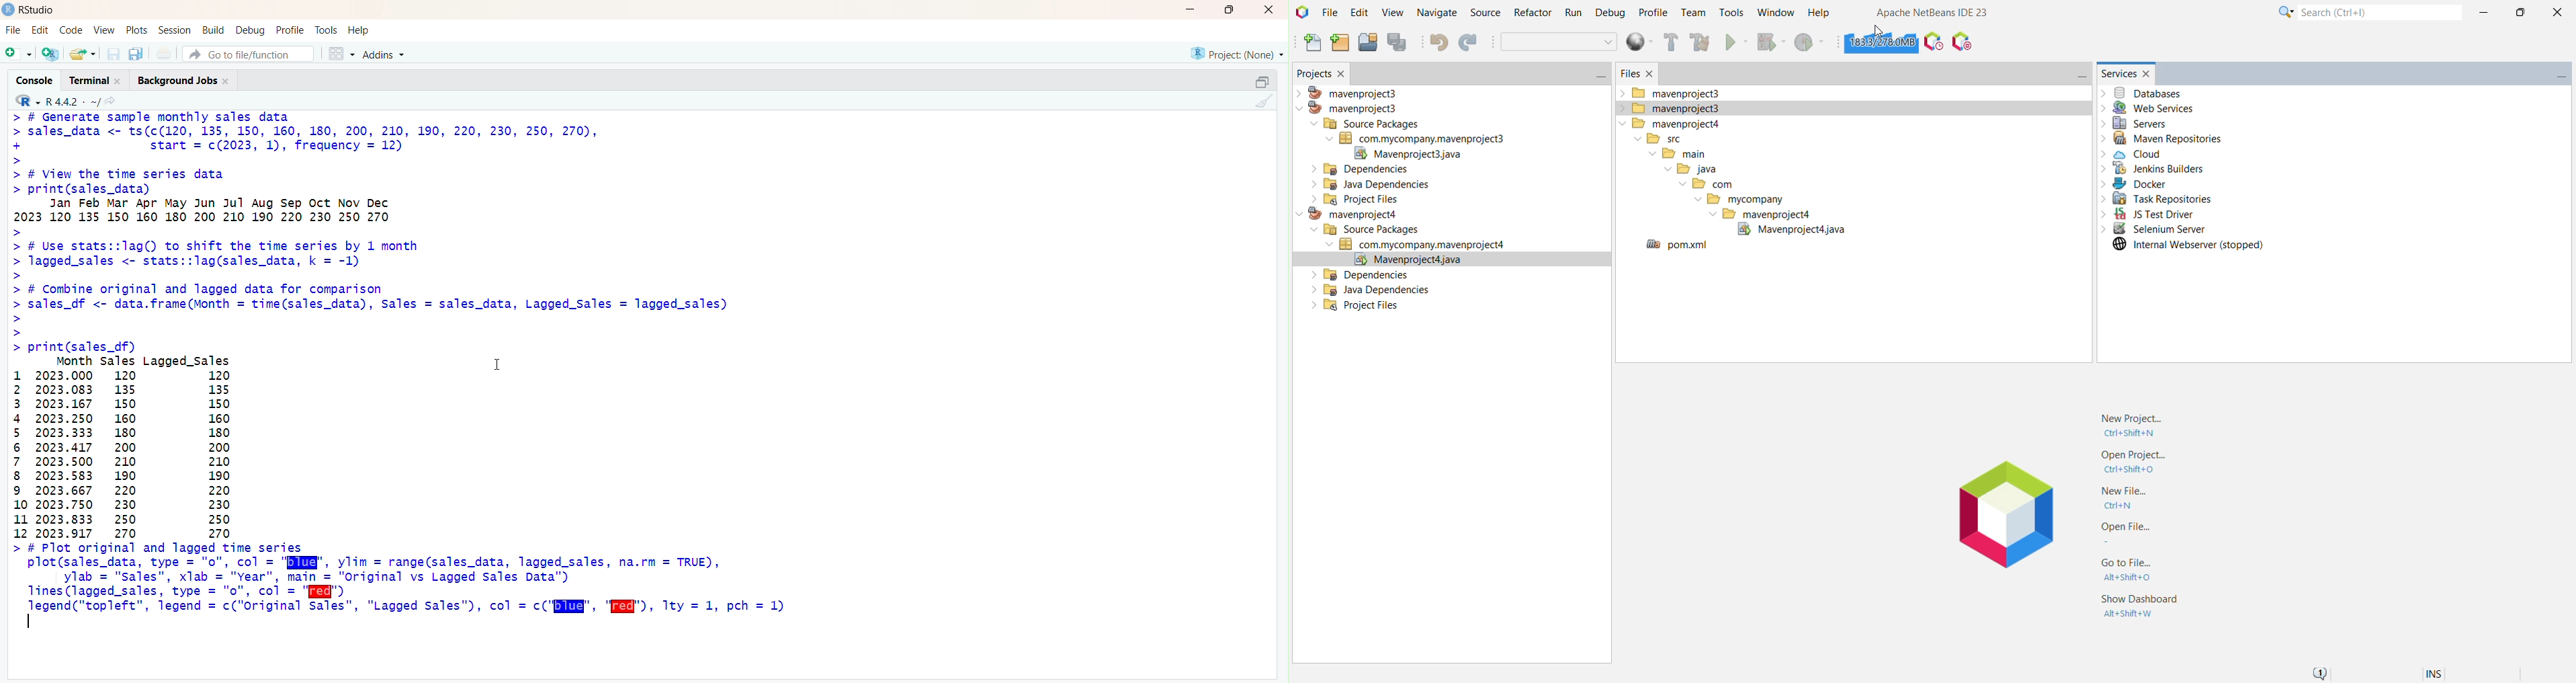 This screenshot has width=2576, height=700. What do you see at coordinates (424, 588) in the screenshot?
I see `> # Plot original and lagged time series
plot(sales_data, type = "o", col = "EHH", ylim = range(sales_data, lagged_sales, na.rm = TRUE),
ylab = "sales", xlab = "Year", main = "Original vs Lagged Sales Data")
Tines (lagged_sales, type = "o", col = "[{")
| FoendCeorTefes legend = c("original sales", "Lagged Sales"), col = c('ENER", "WE", ty = 1, pch = 1)` at bounding box center [424, 588].